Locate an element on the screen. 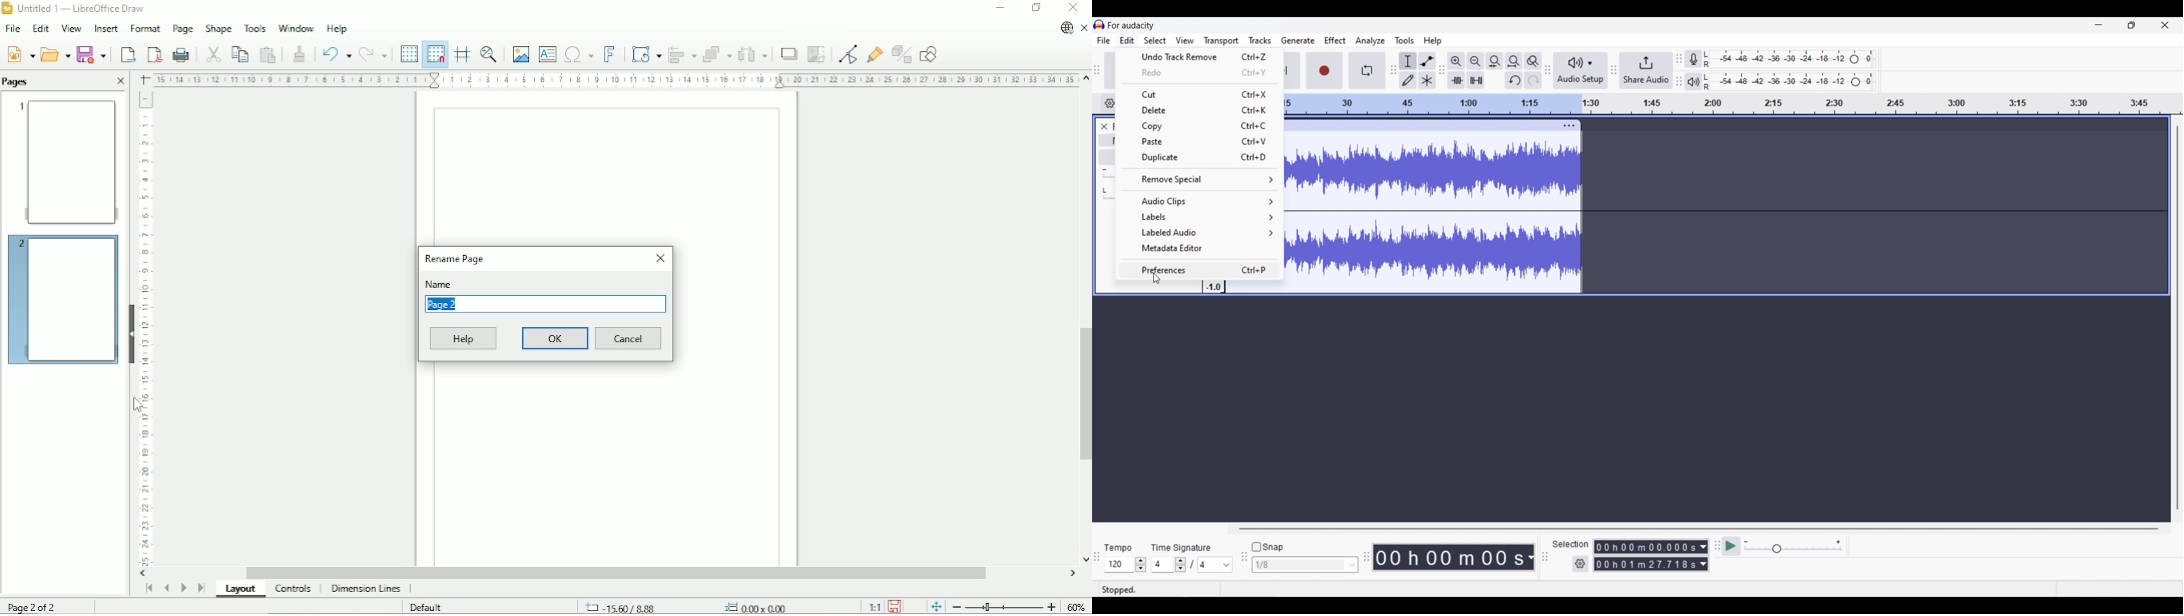  Tools menu is located at coordinates (1405, 40).